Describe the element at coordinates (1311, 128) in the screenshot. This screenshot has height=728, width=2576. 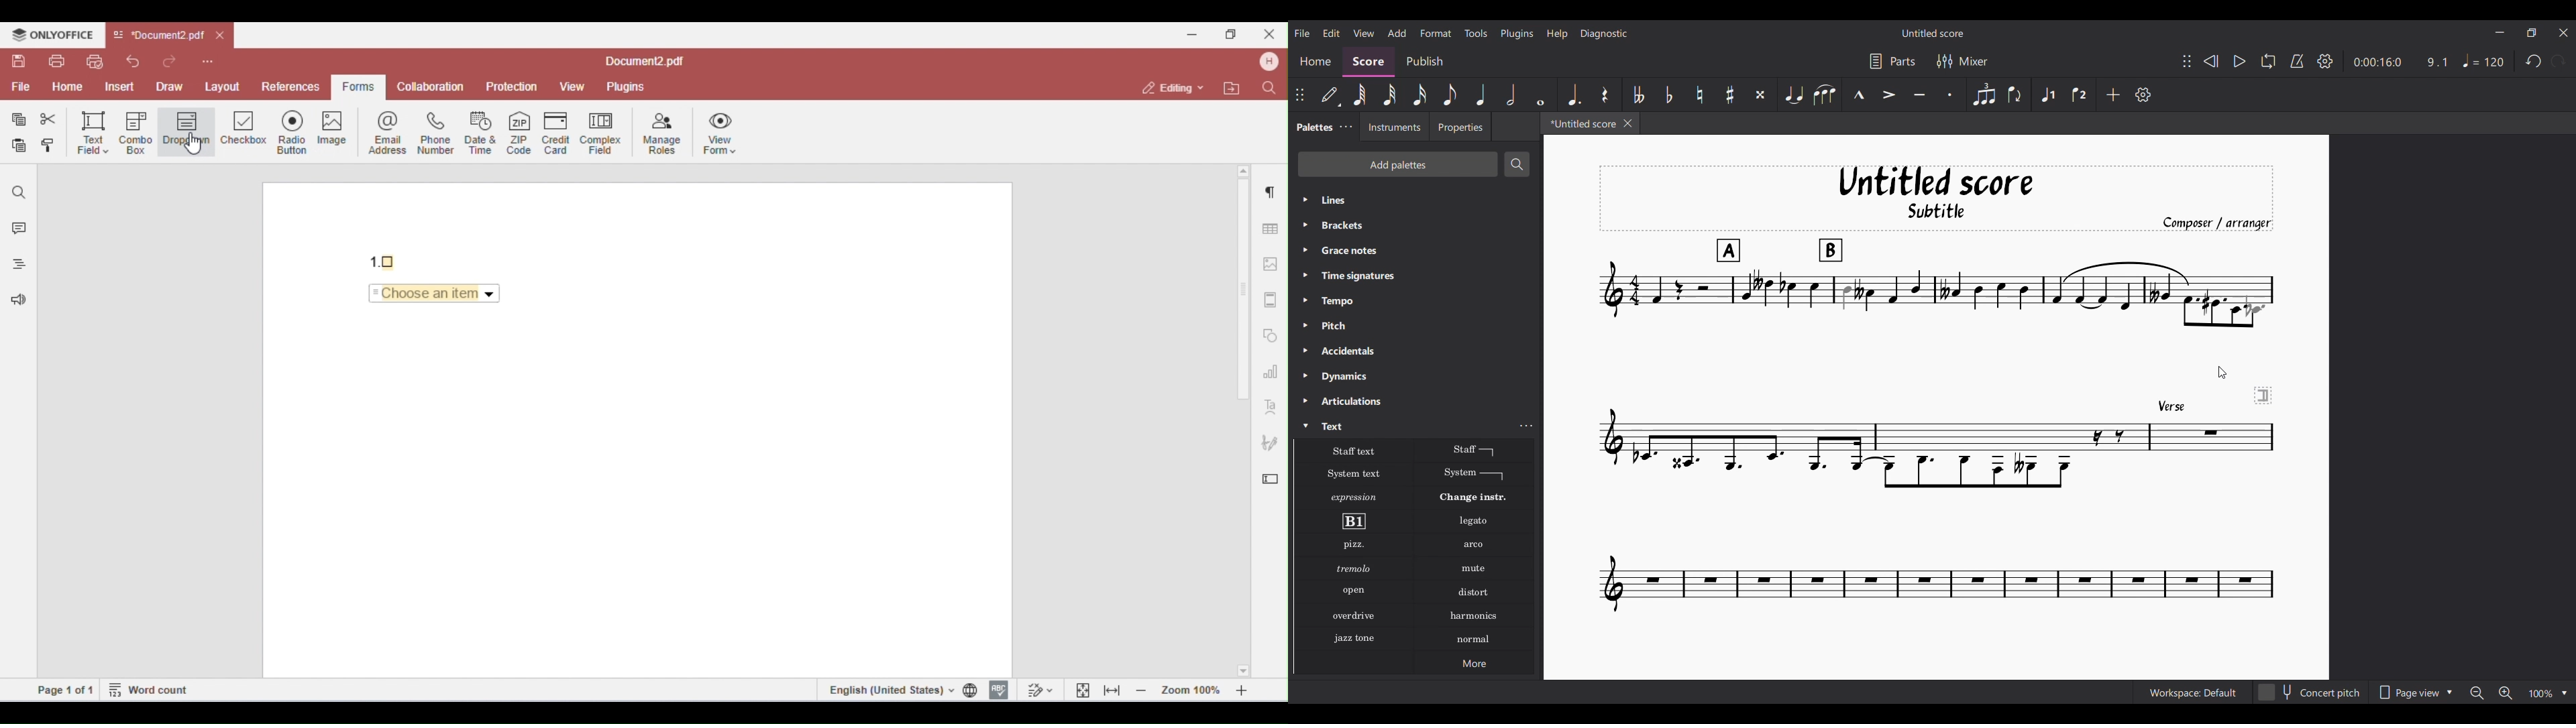
I see `Palettes` at that location.